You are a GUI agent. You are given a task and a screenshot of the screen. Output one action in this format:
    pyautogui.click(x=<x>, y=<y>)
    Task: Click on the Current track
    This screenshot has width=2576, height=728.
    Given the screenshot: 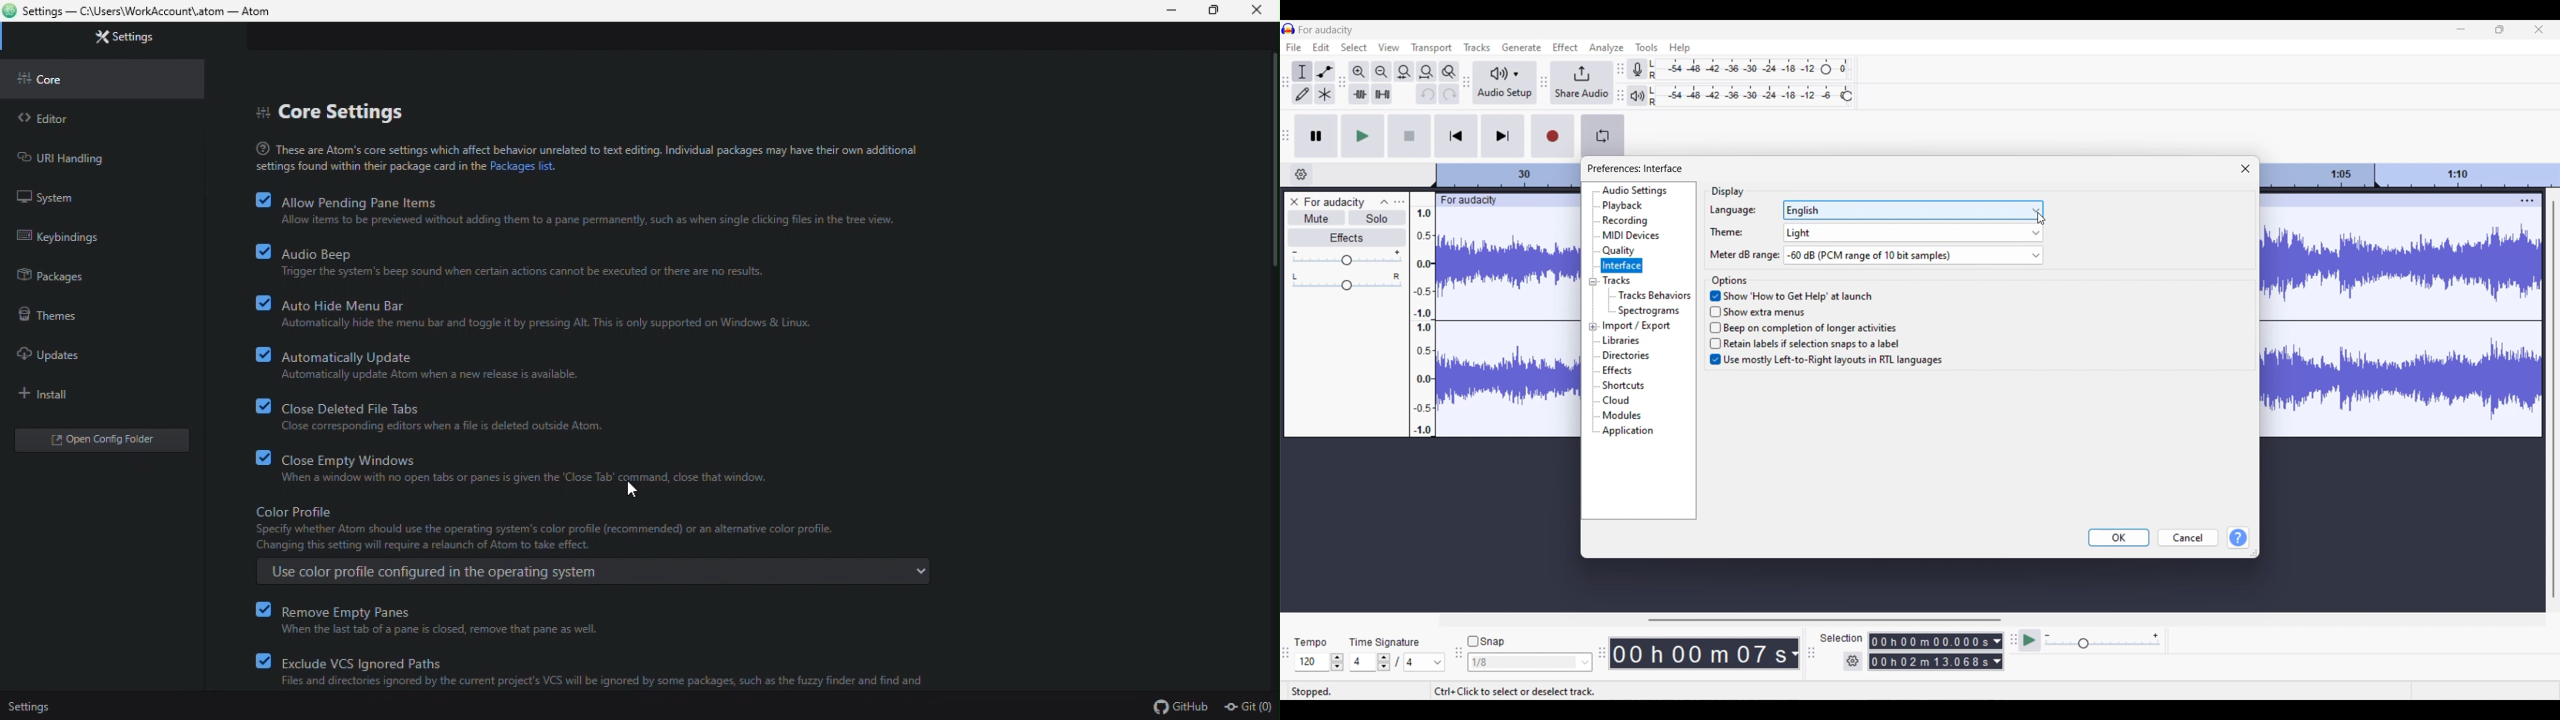 What is the action you would take?
    pyautogui.click(x=2390, y=315)
    